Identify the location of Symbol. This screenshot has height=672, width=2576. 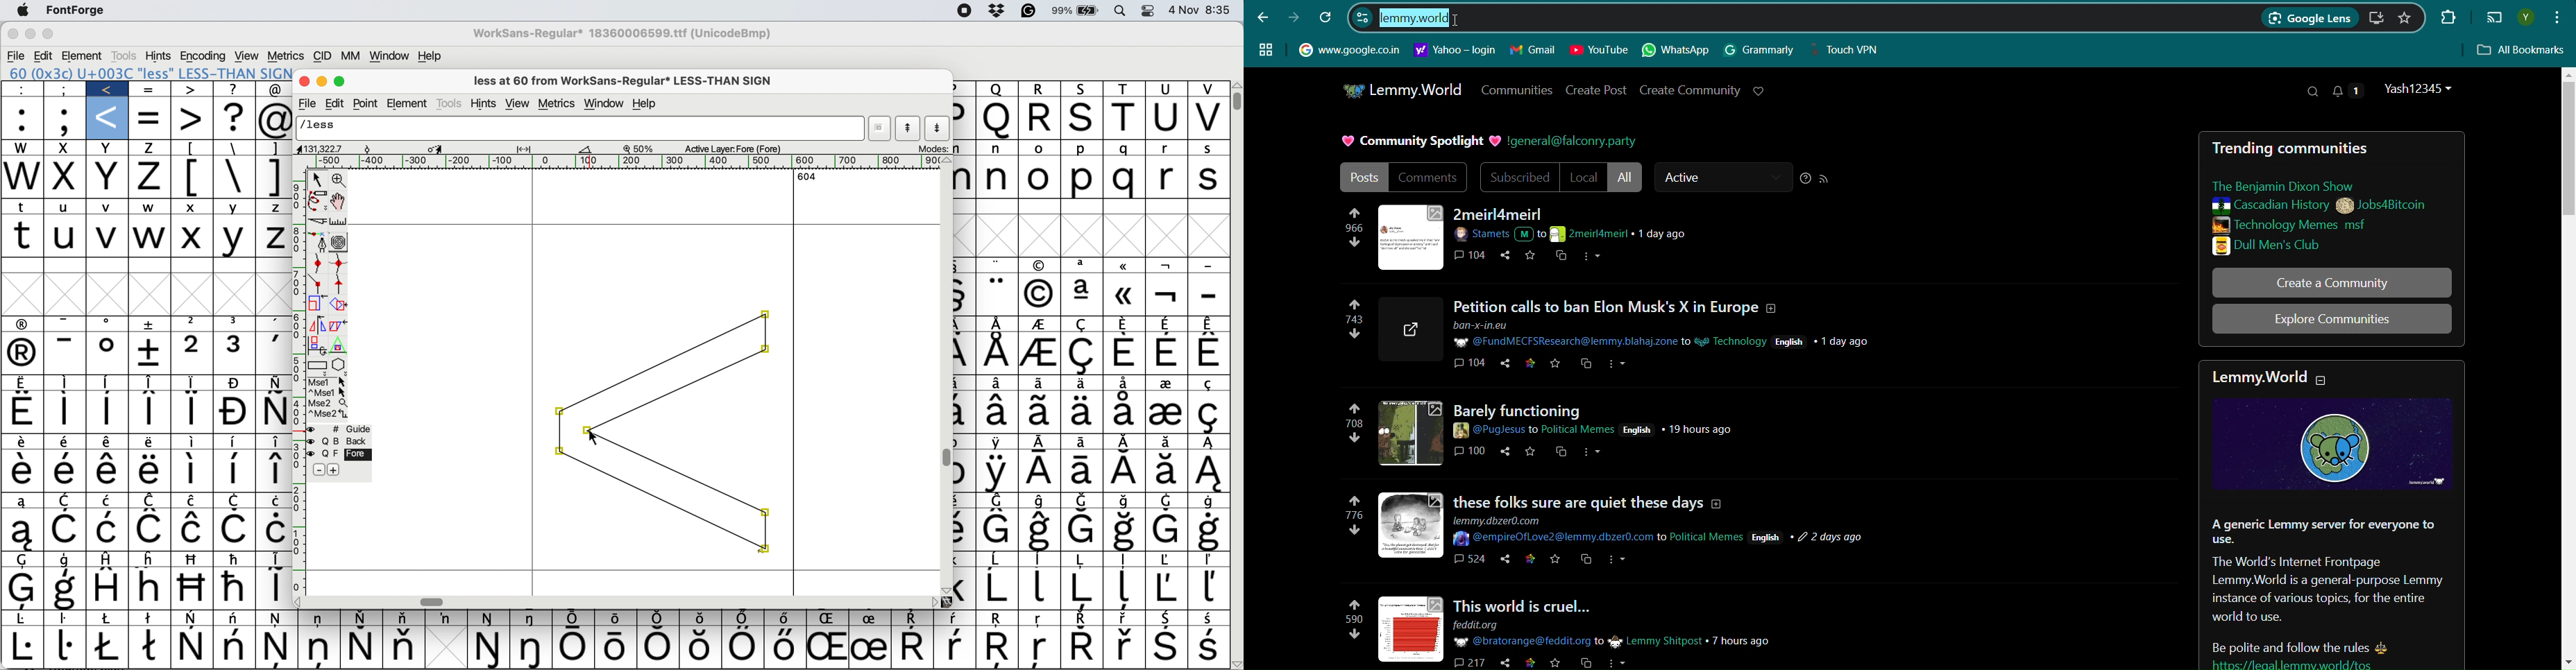
(1083, 648).